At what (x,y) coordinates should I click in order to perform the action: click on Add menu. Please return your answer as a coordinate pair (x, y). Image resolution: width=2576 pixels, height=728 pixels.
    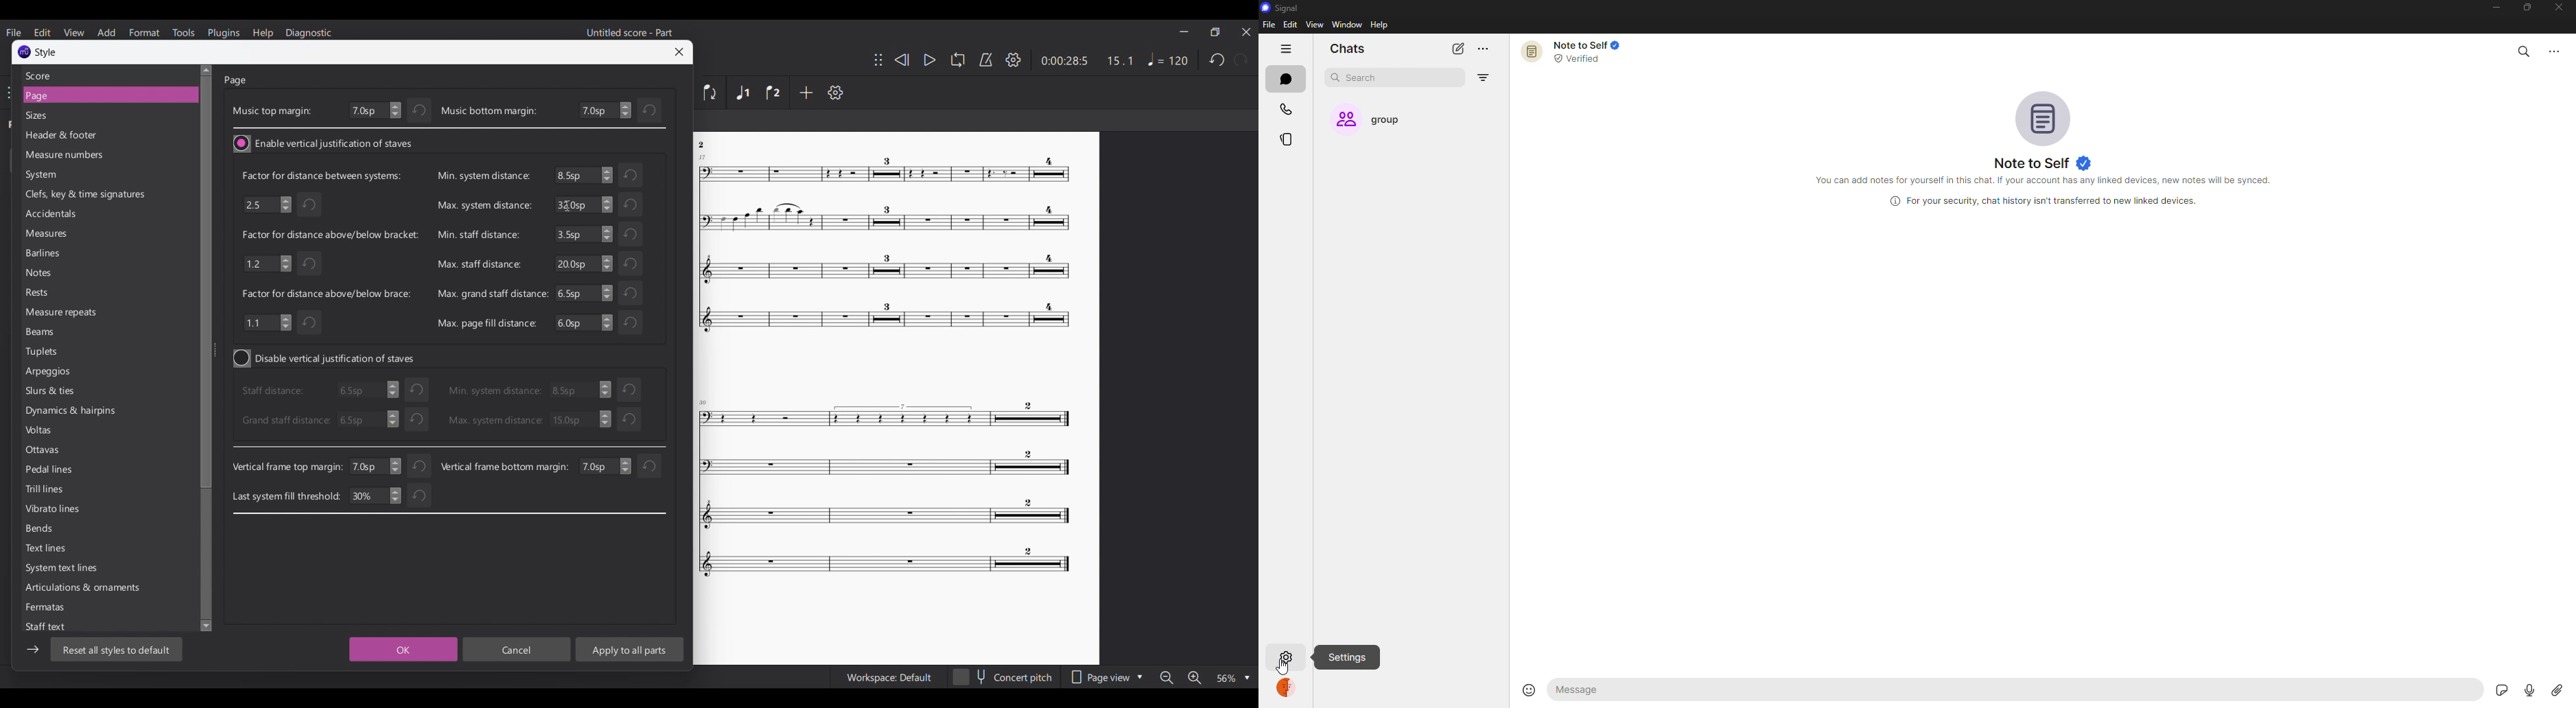
    Looking at the image, I should click on (106, 32).